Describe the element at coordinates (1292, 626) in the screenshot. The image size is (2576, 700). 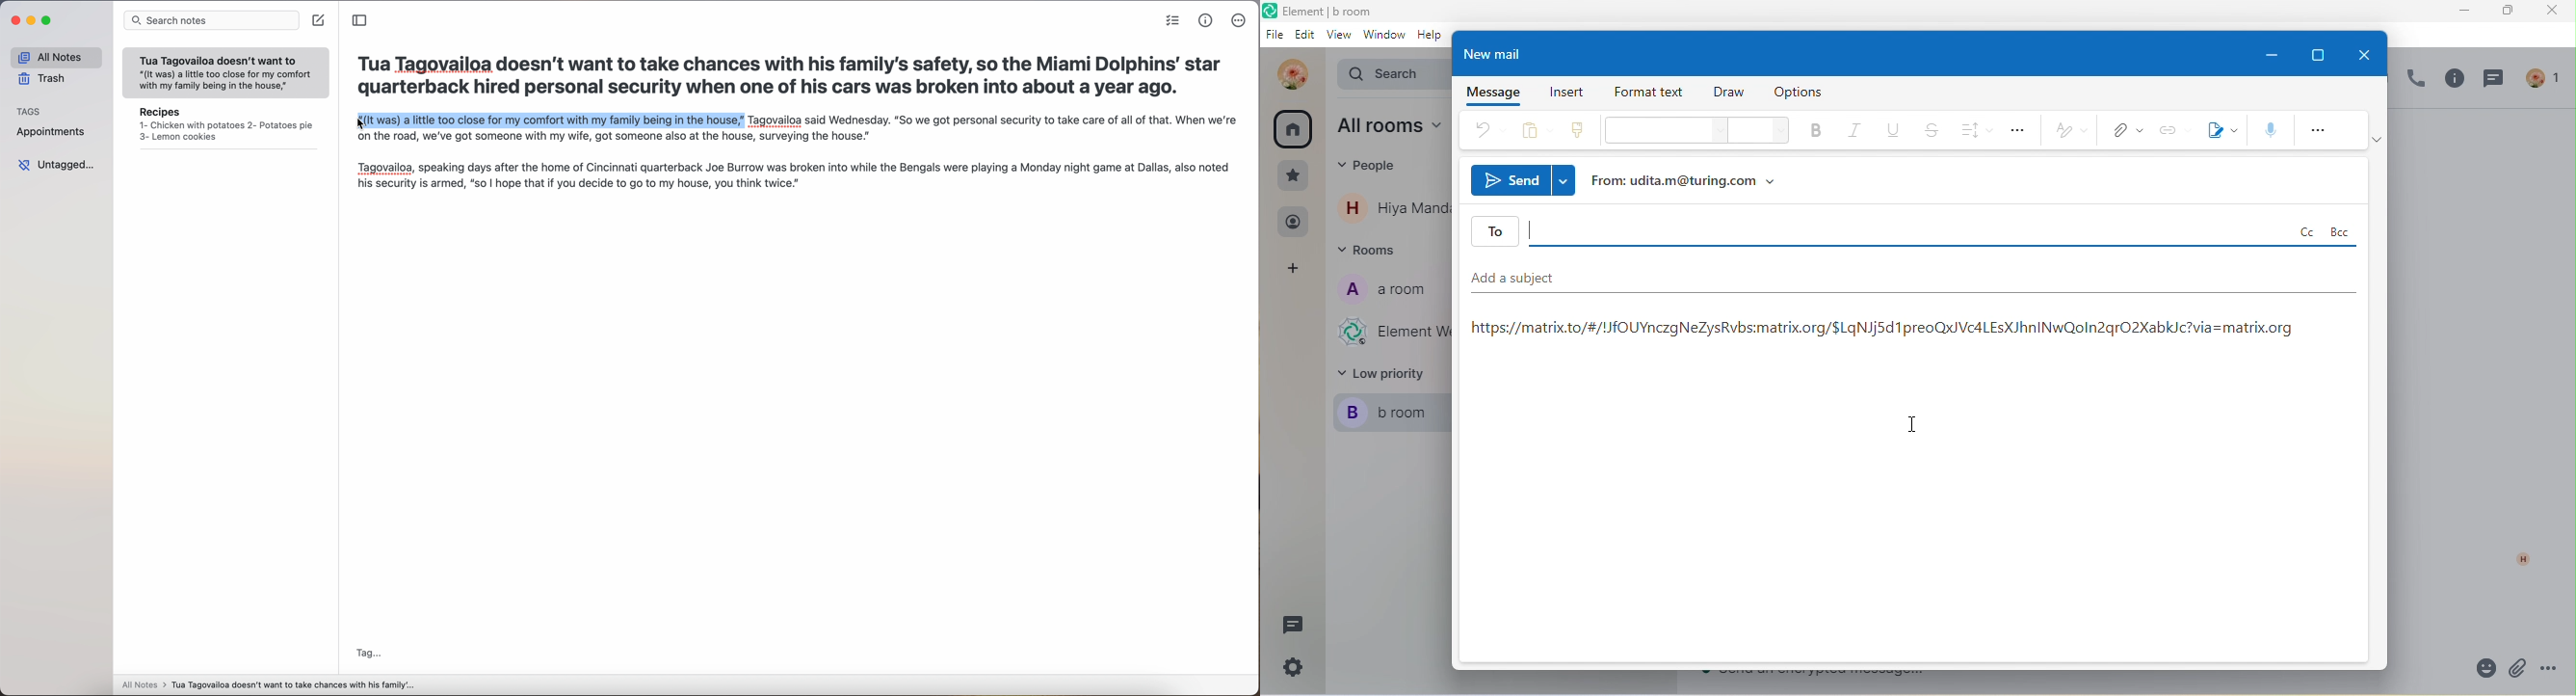
I see `thread` at that location.